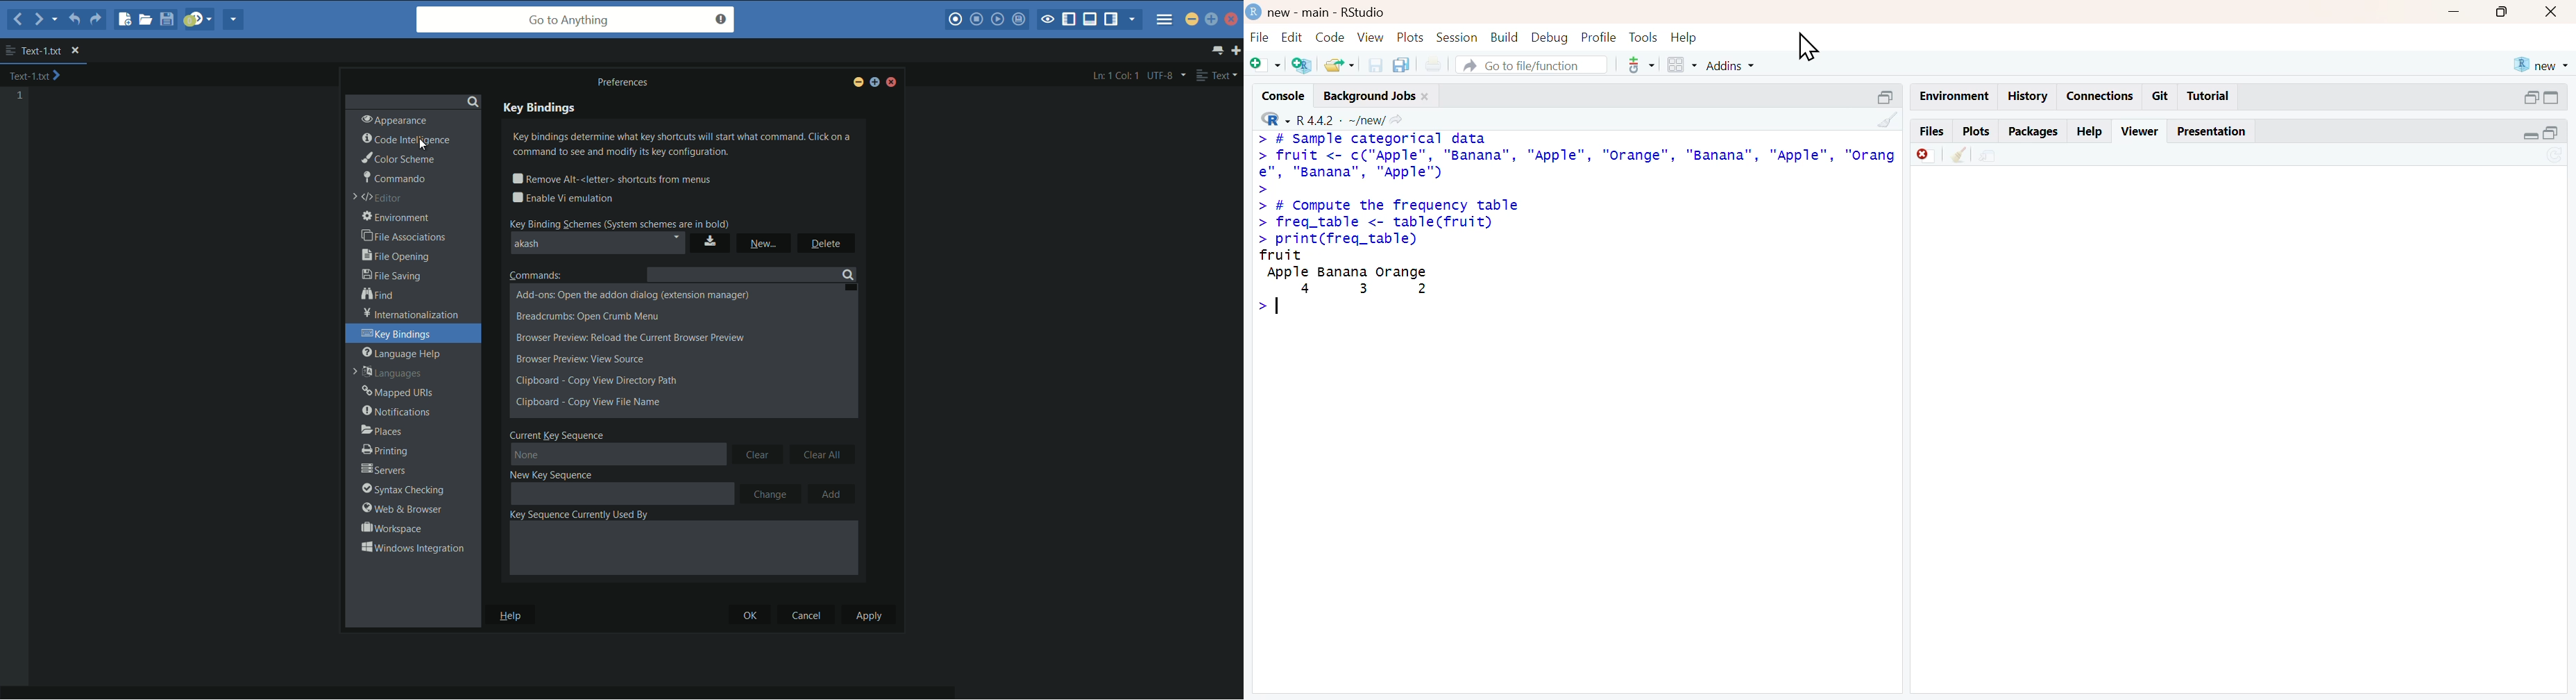 This screenshot has width=2576, height=700. I want to click on maximize, so click(874, 84).